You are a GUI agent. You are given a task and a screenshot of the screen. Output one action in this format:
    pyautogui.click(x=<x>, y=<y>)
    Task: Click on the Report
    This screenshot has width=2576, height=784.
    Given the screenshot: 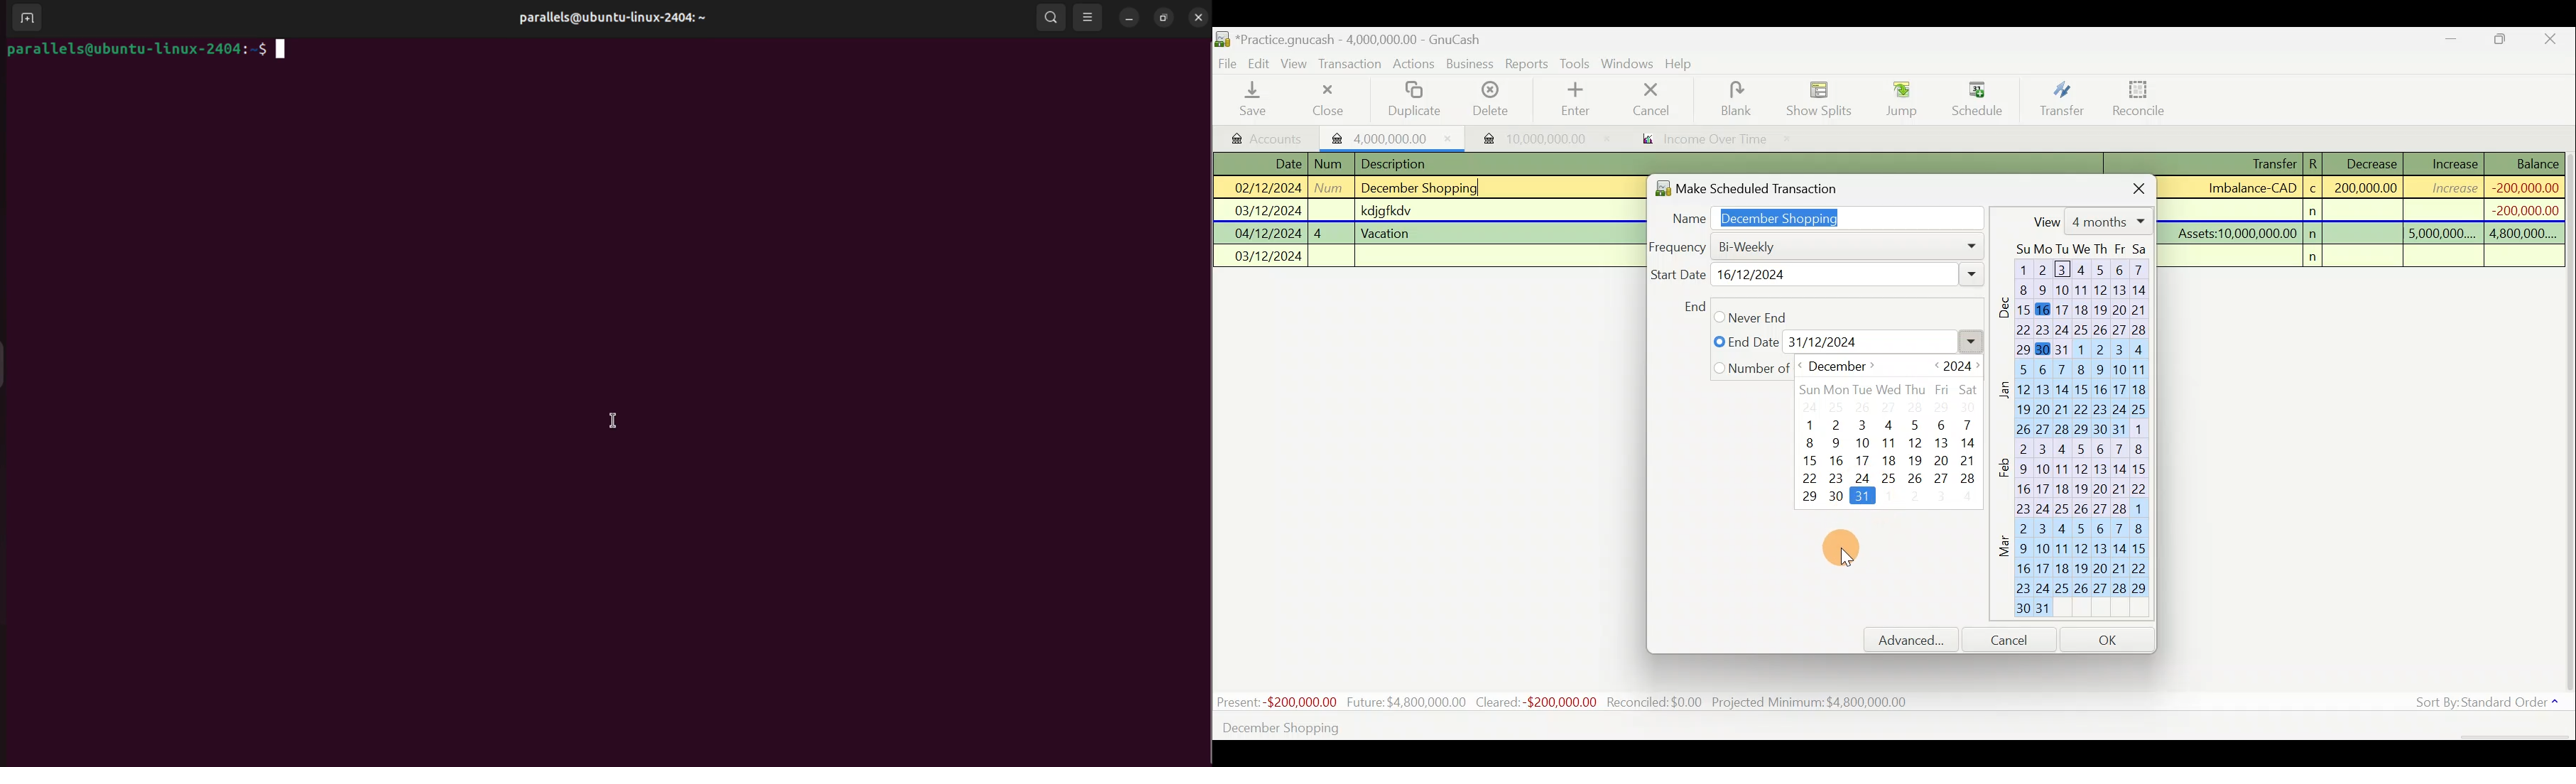 What is the action you would take?
    pyautogui.click(x=1700, y=141)
    